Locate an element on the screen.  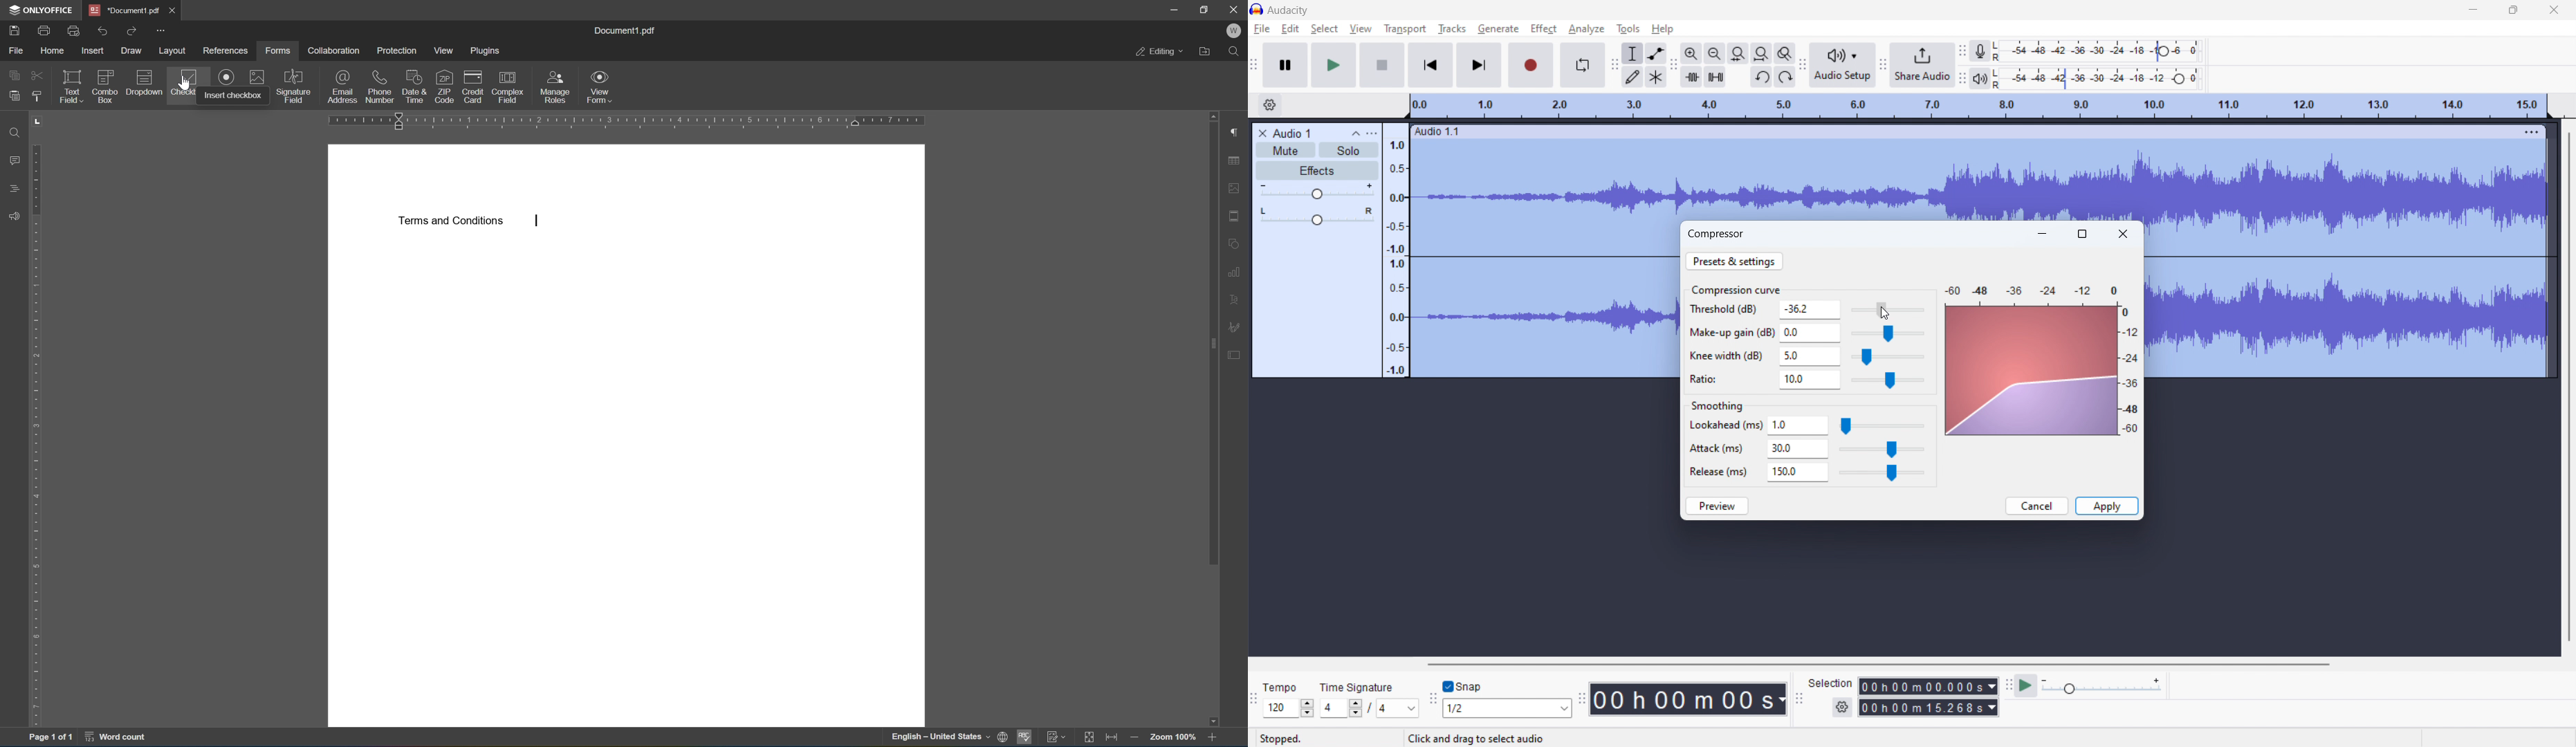
chart settings is located at coordinates (1235, 274).